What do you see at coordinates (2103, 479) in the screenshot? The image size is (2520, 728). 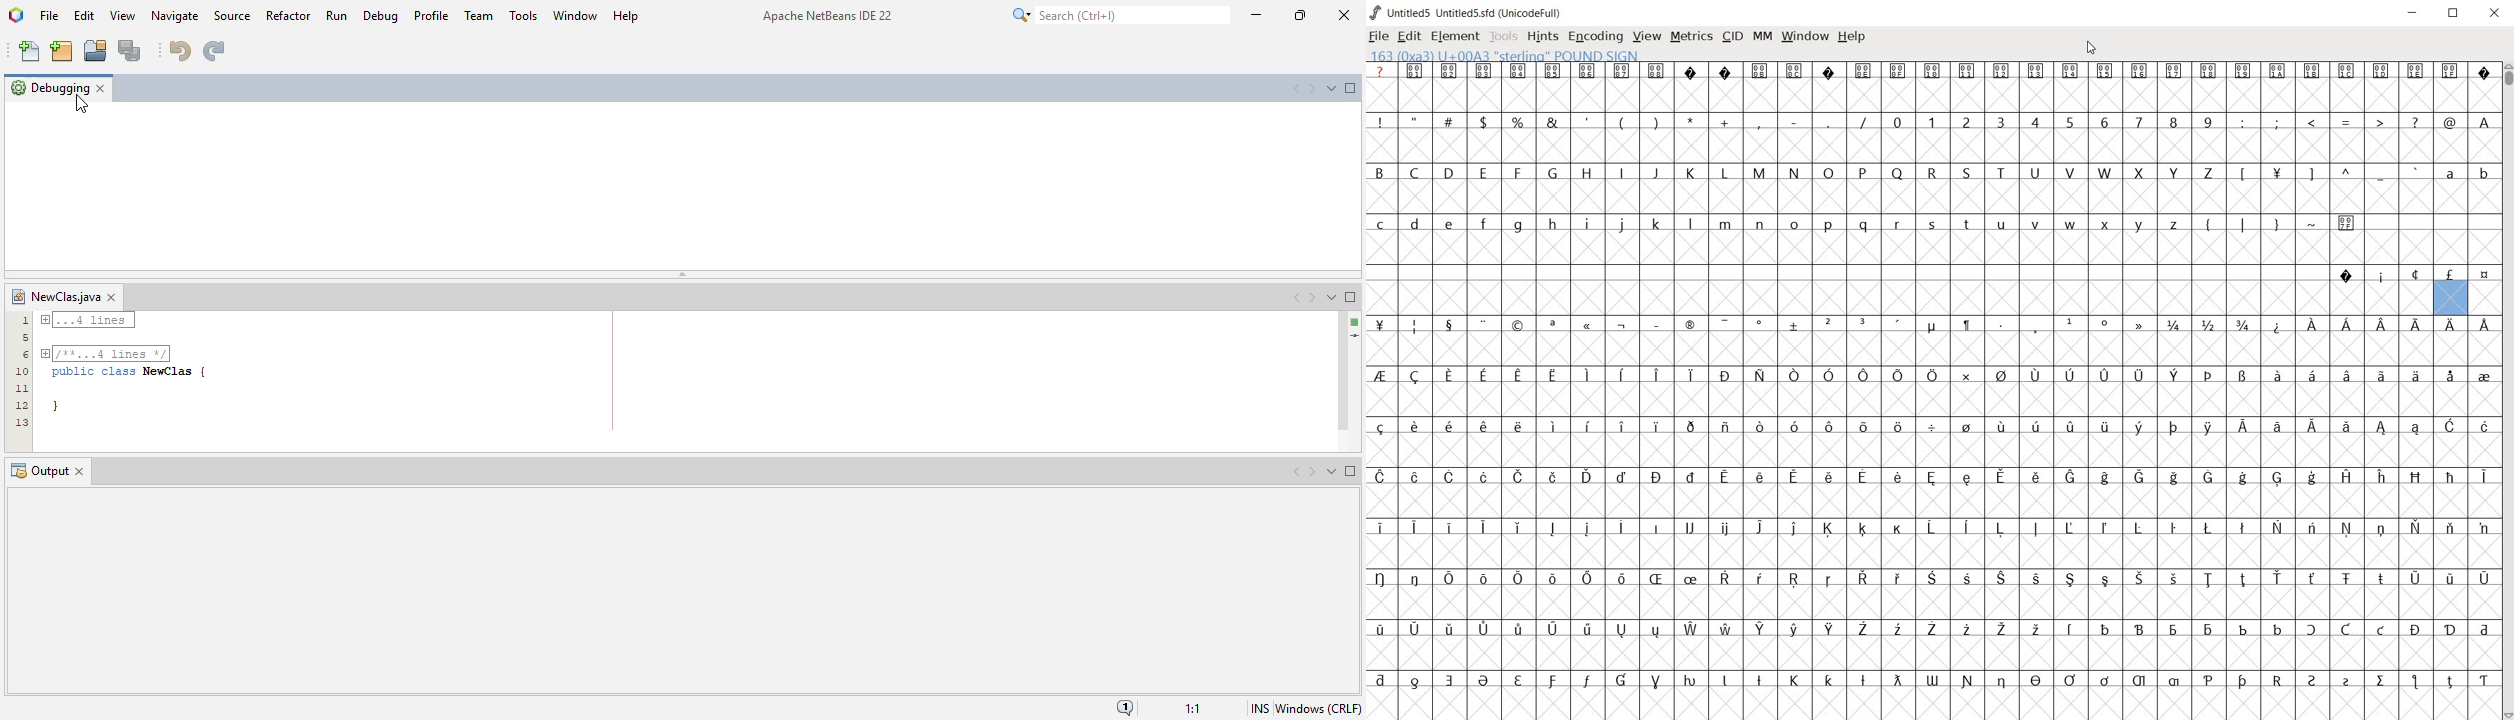 I see `Symbol` at bounding box center [2103, 479].